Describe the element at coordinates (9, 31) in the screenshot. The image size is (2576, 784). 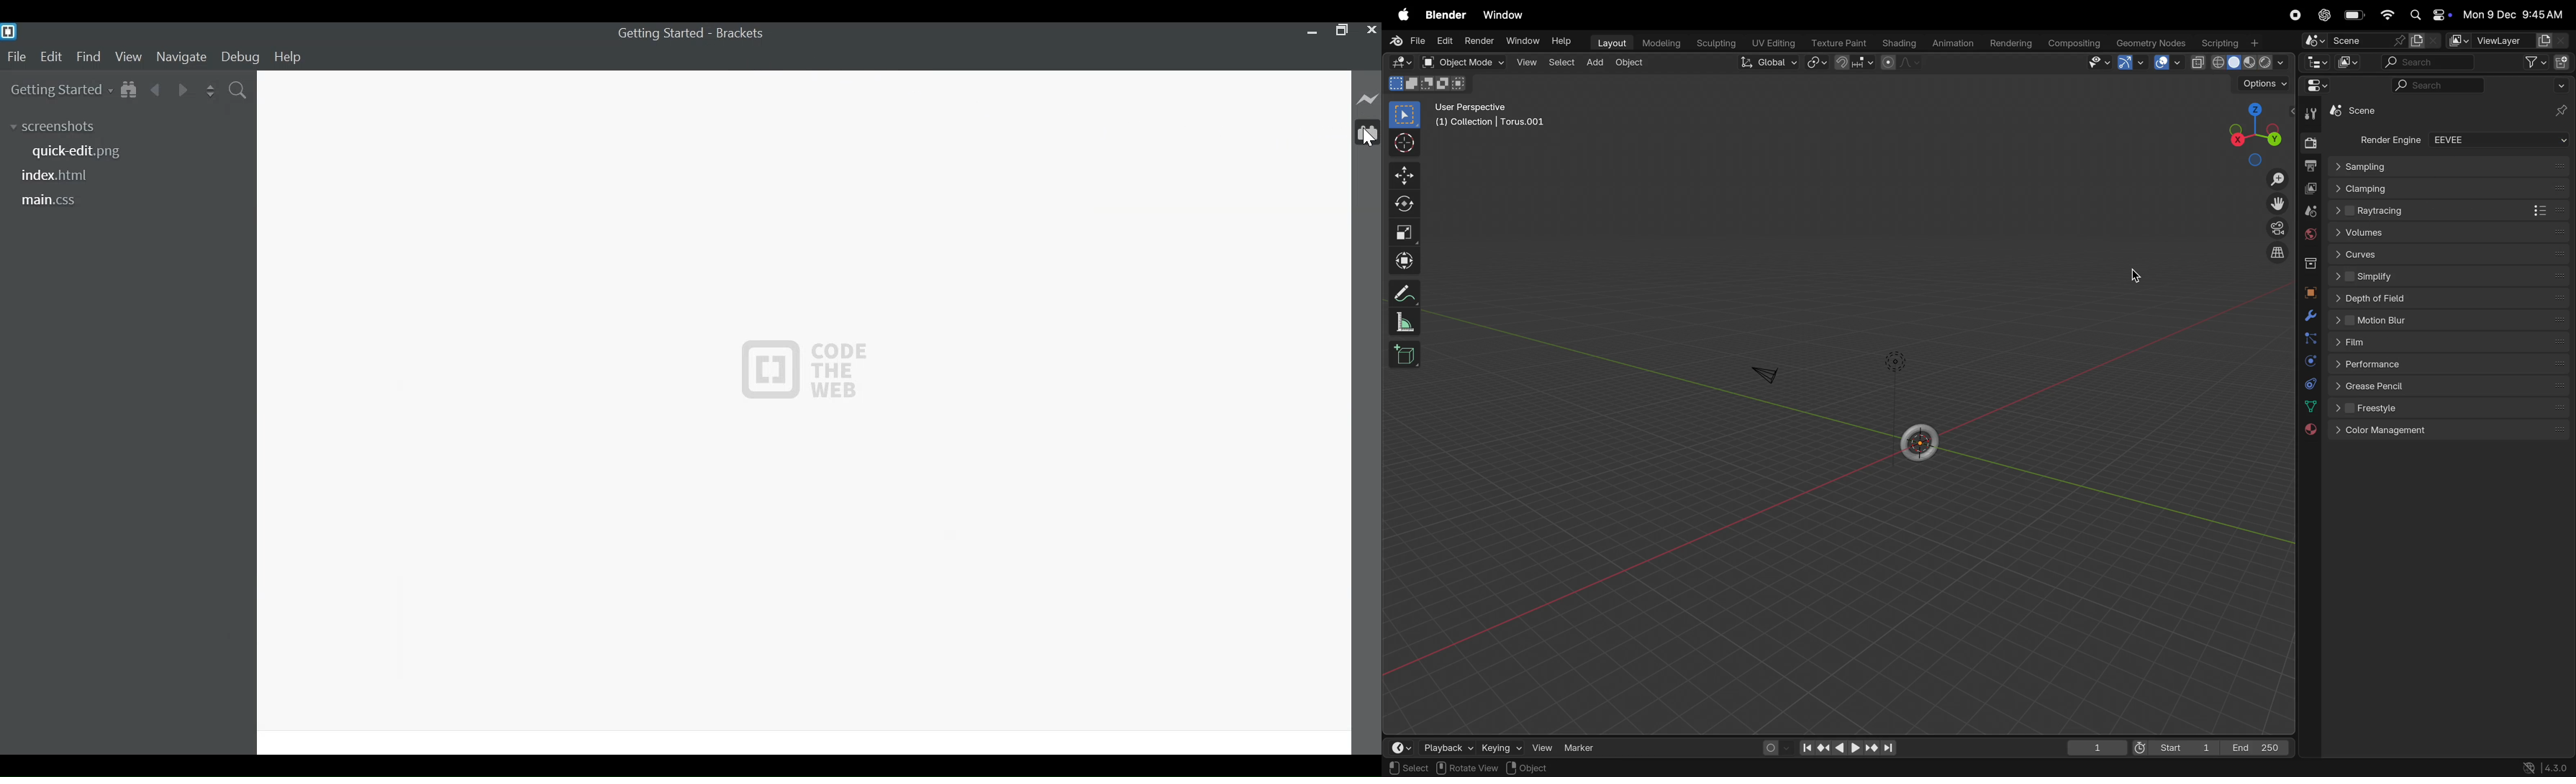
I see `Brackets Desktop icon` at that location.